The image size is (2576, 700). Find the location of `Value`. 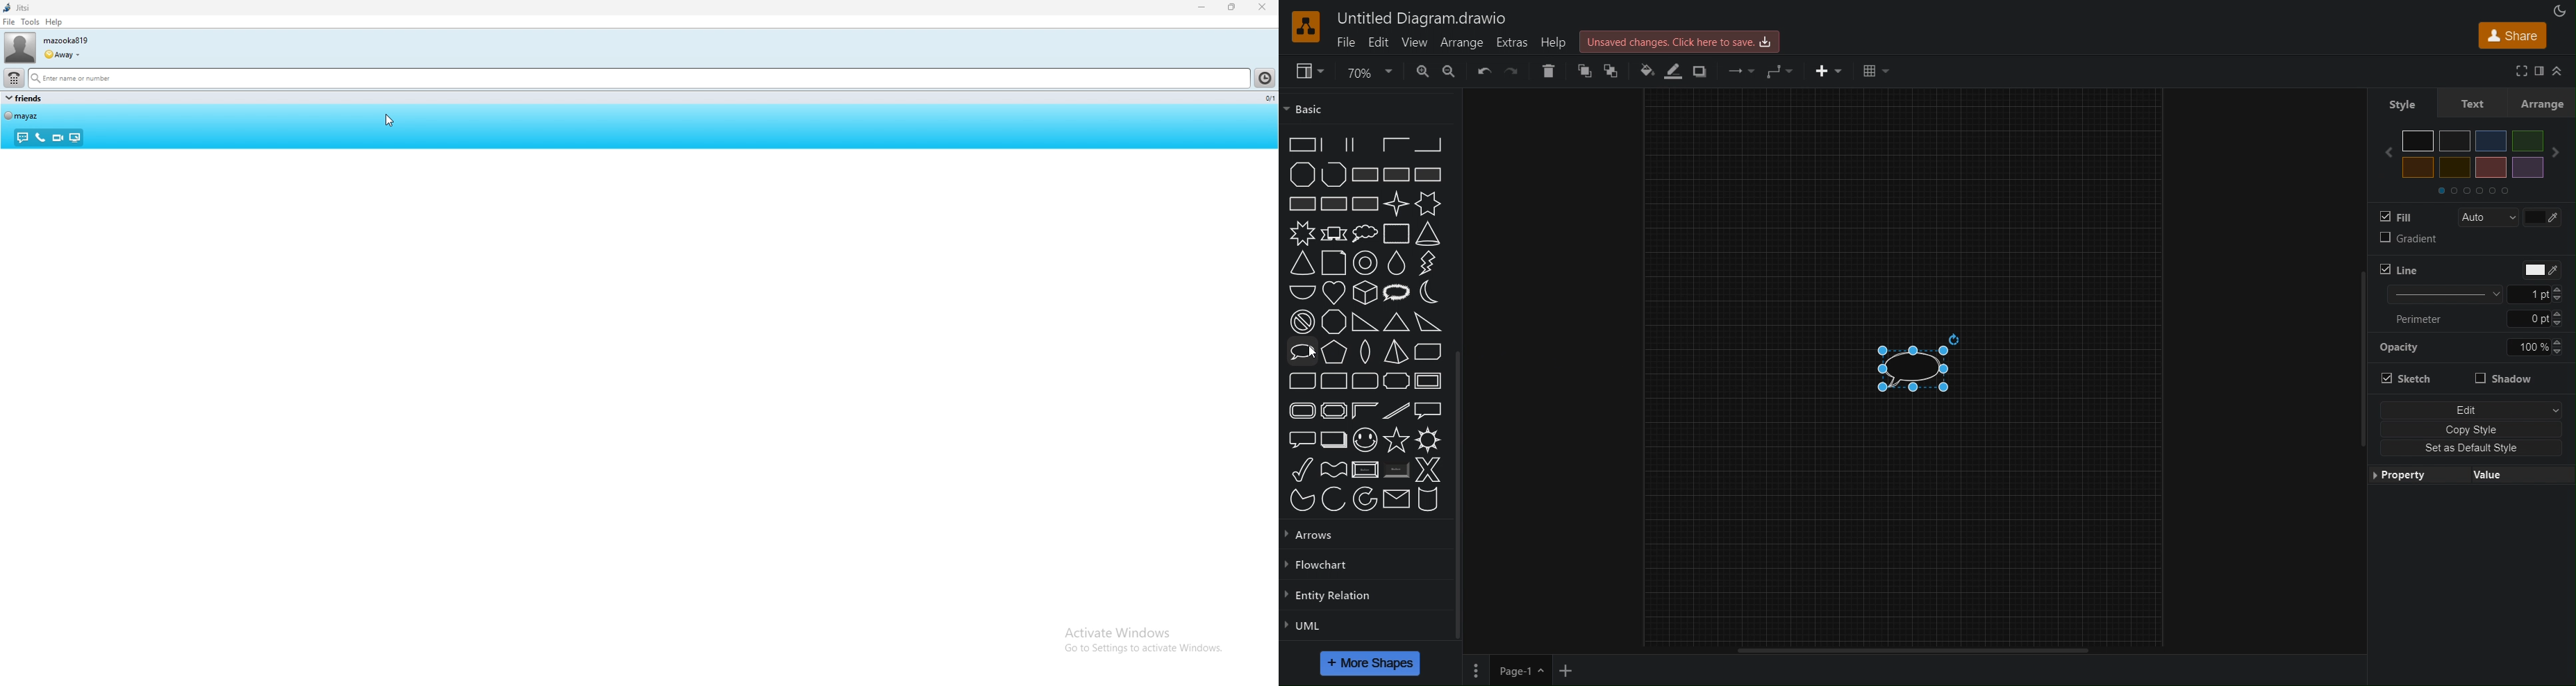

Value is located at coordinates (2522, 477).